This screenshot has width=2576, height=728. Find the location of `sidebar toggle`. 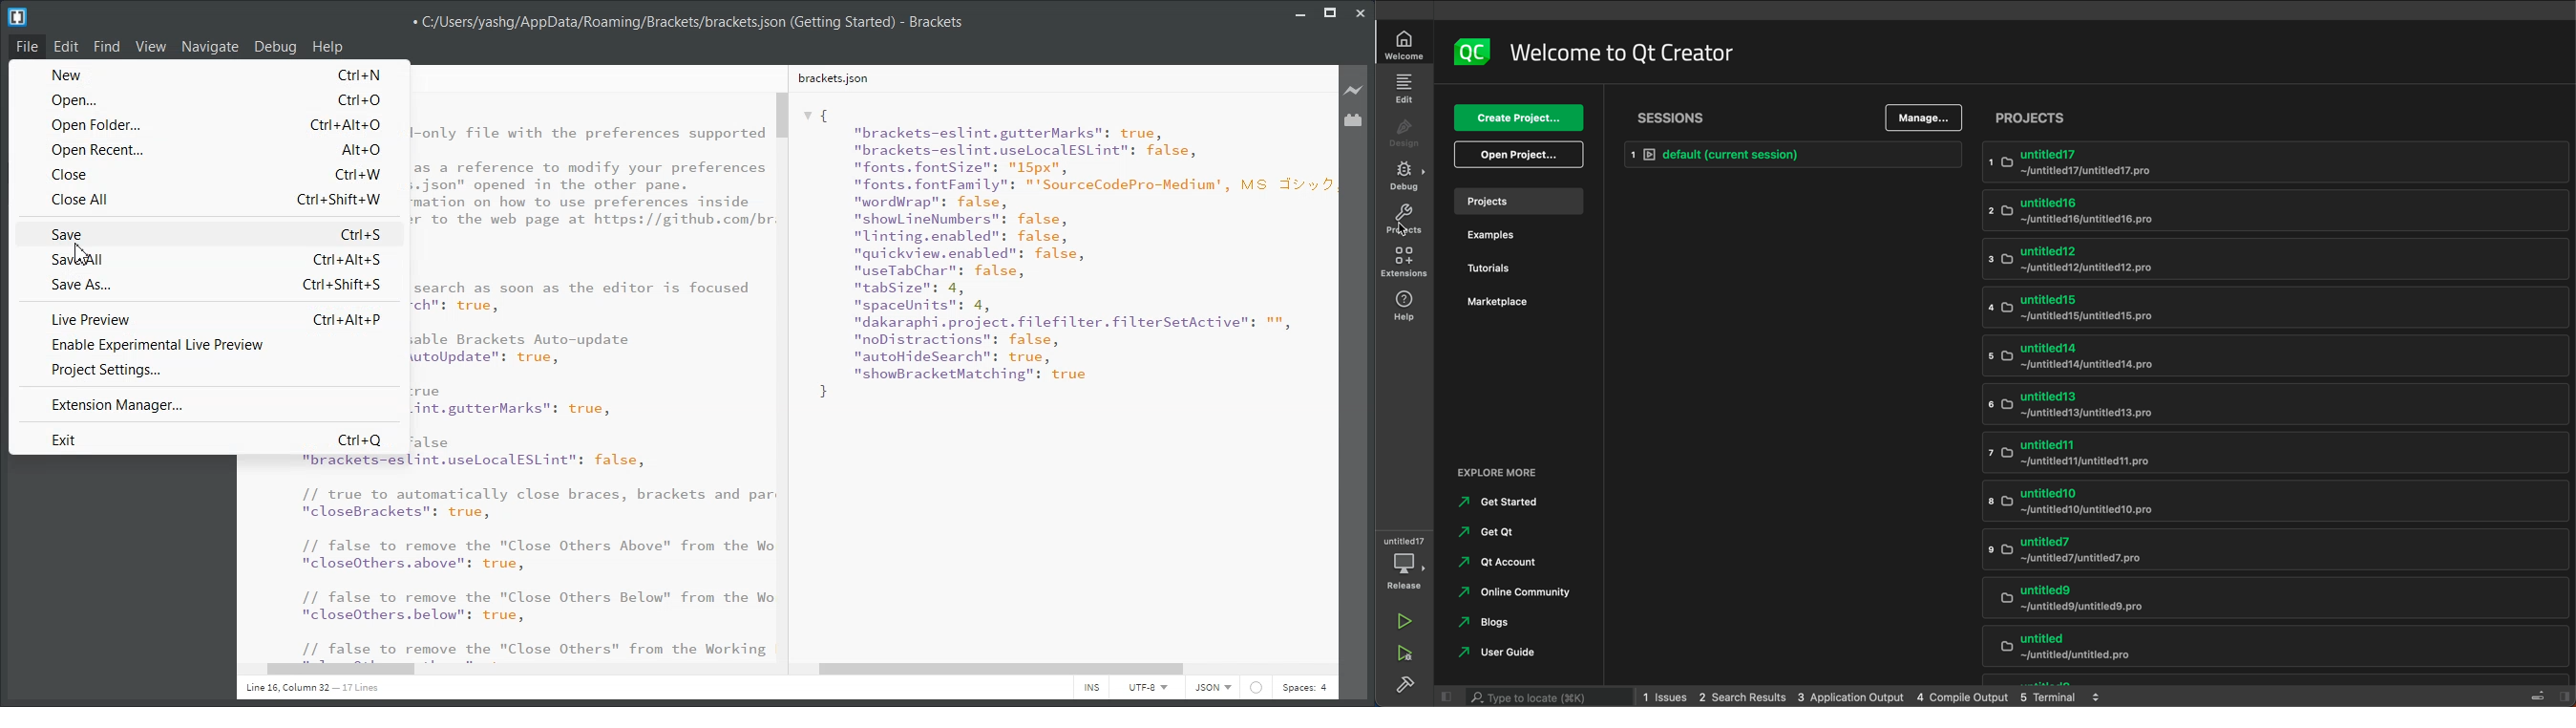

sidebar toggle is located at coordinates (2546, 695).